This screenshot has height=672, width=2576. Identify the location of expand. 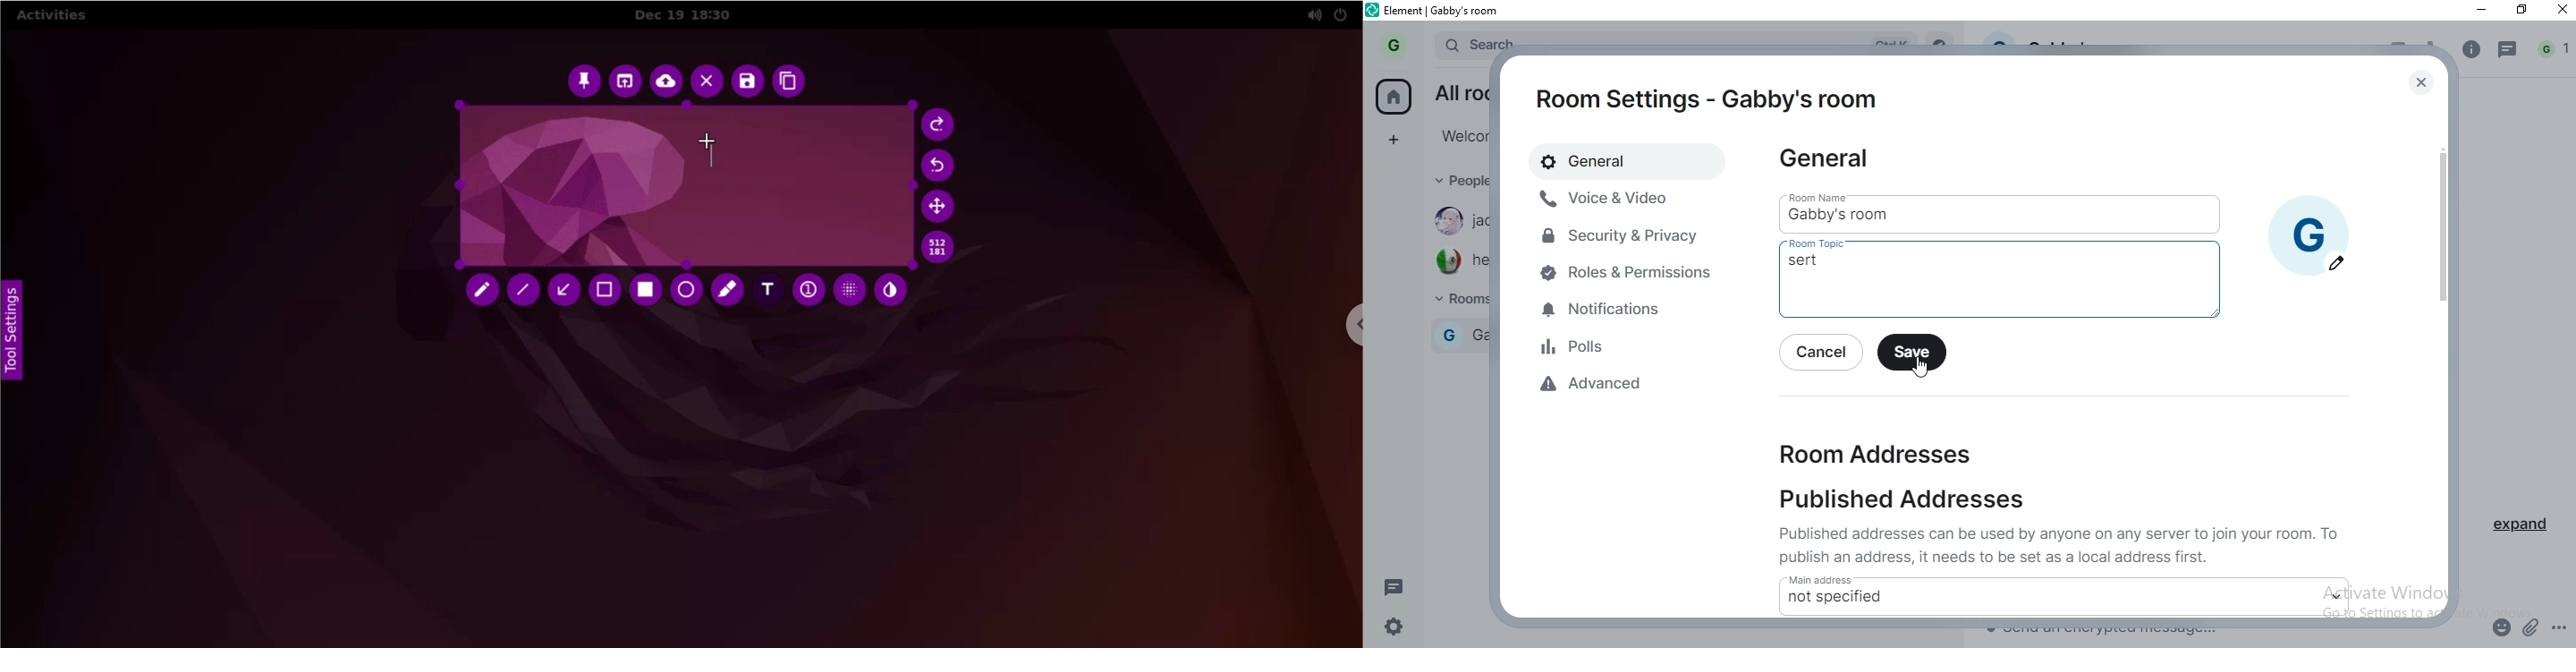
(2528, 529).